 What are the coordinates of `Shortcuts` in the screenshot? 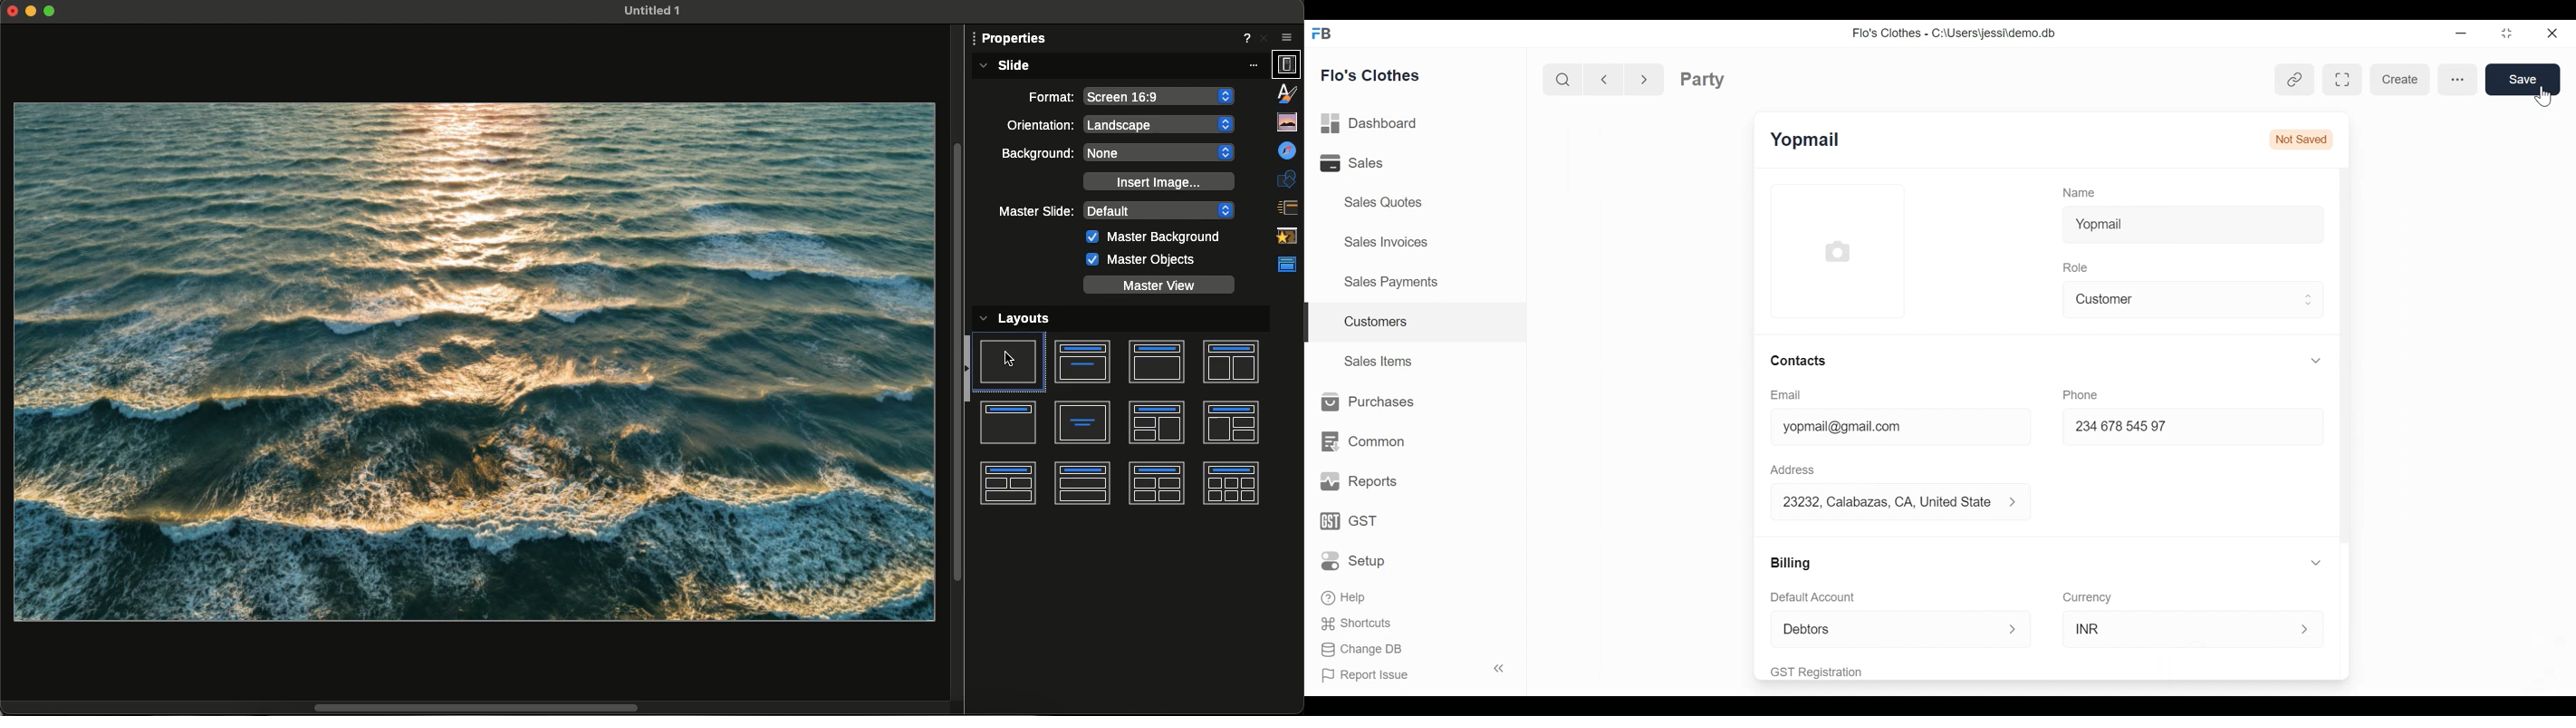 It's located at (1352, 623).